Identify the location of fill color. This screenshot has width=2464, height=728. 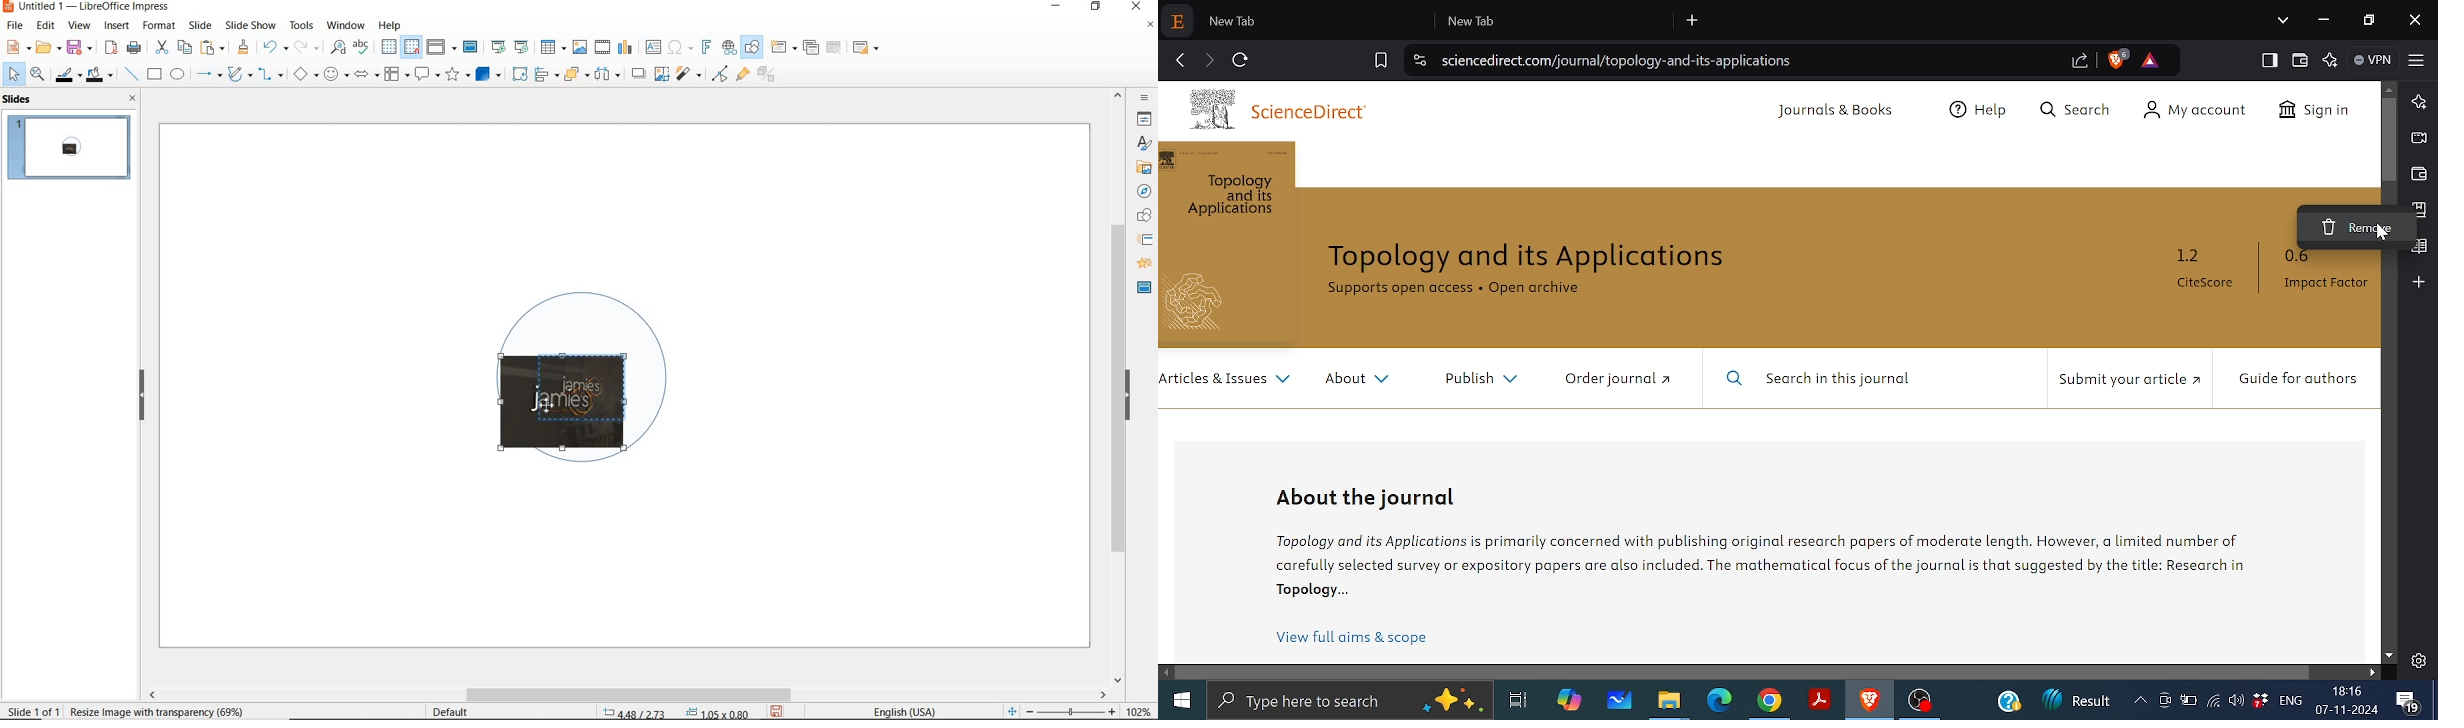
(101, 75).